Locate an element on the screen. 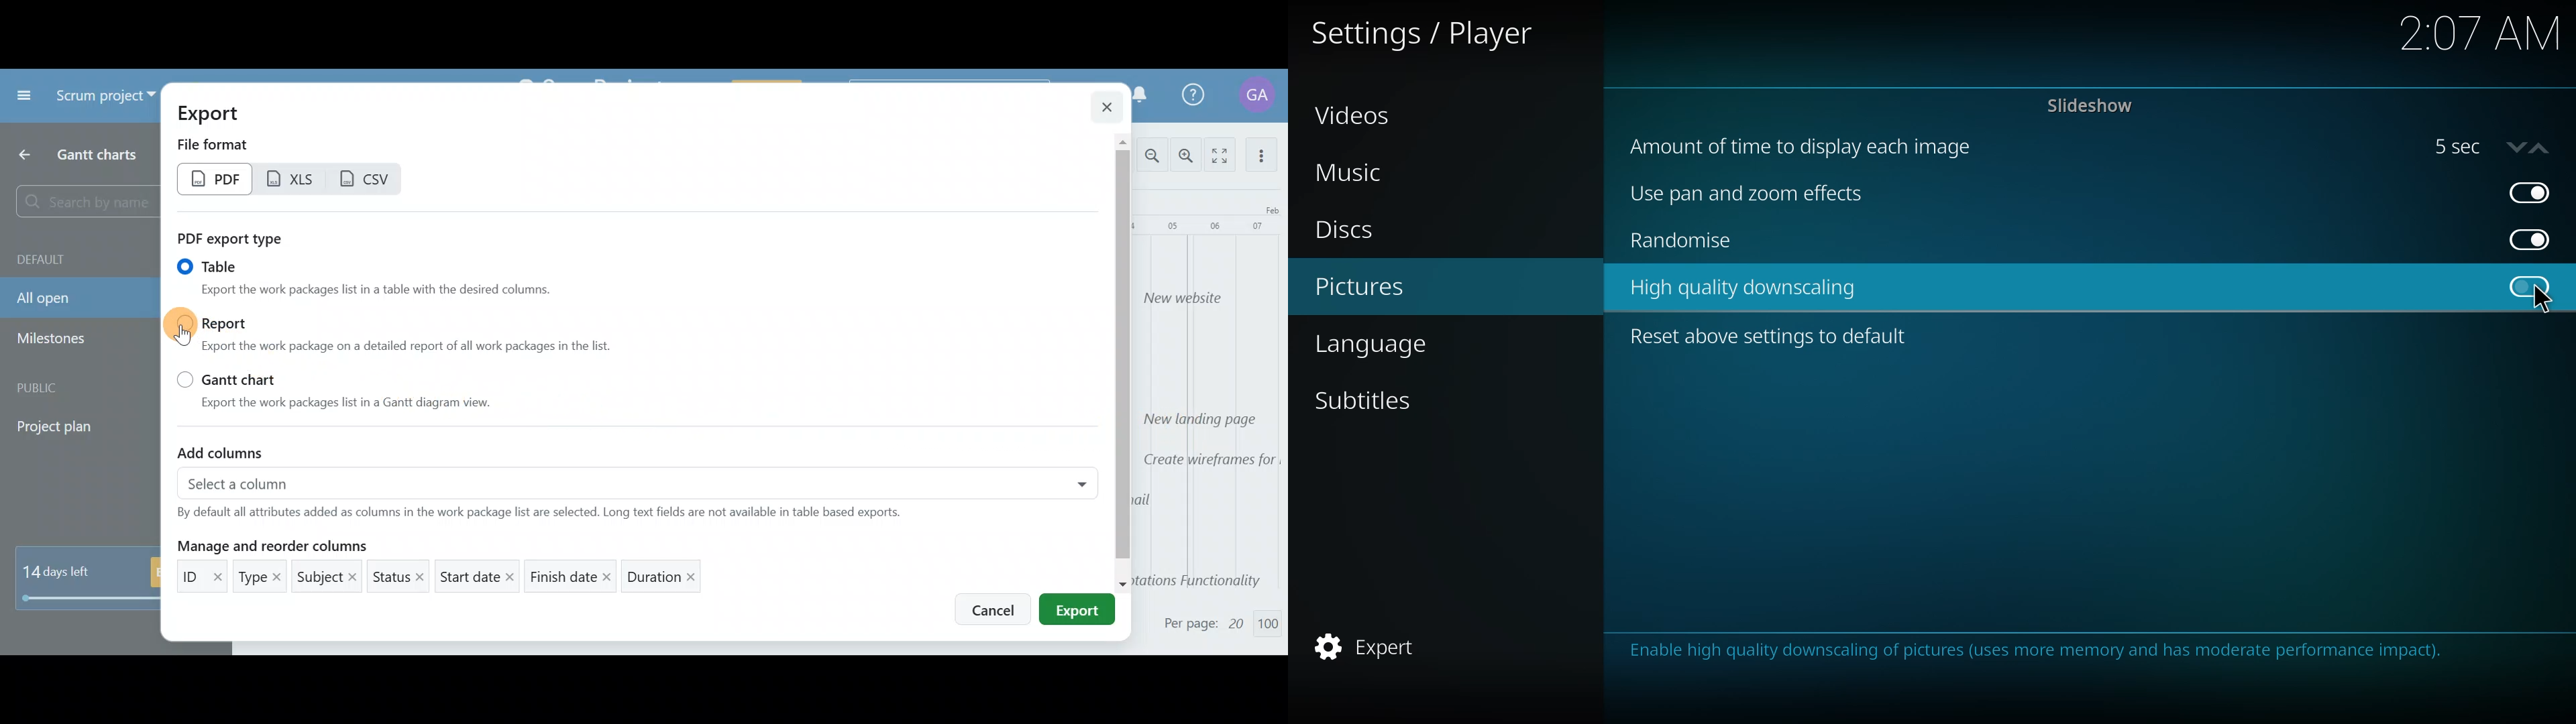 Image resolution: width=2576 pixels, height=728 pixels. Add columns is located at coordinates (234, 450).